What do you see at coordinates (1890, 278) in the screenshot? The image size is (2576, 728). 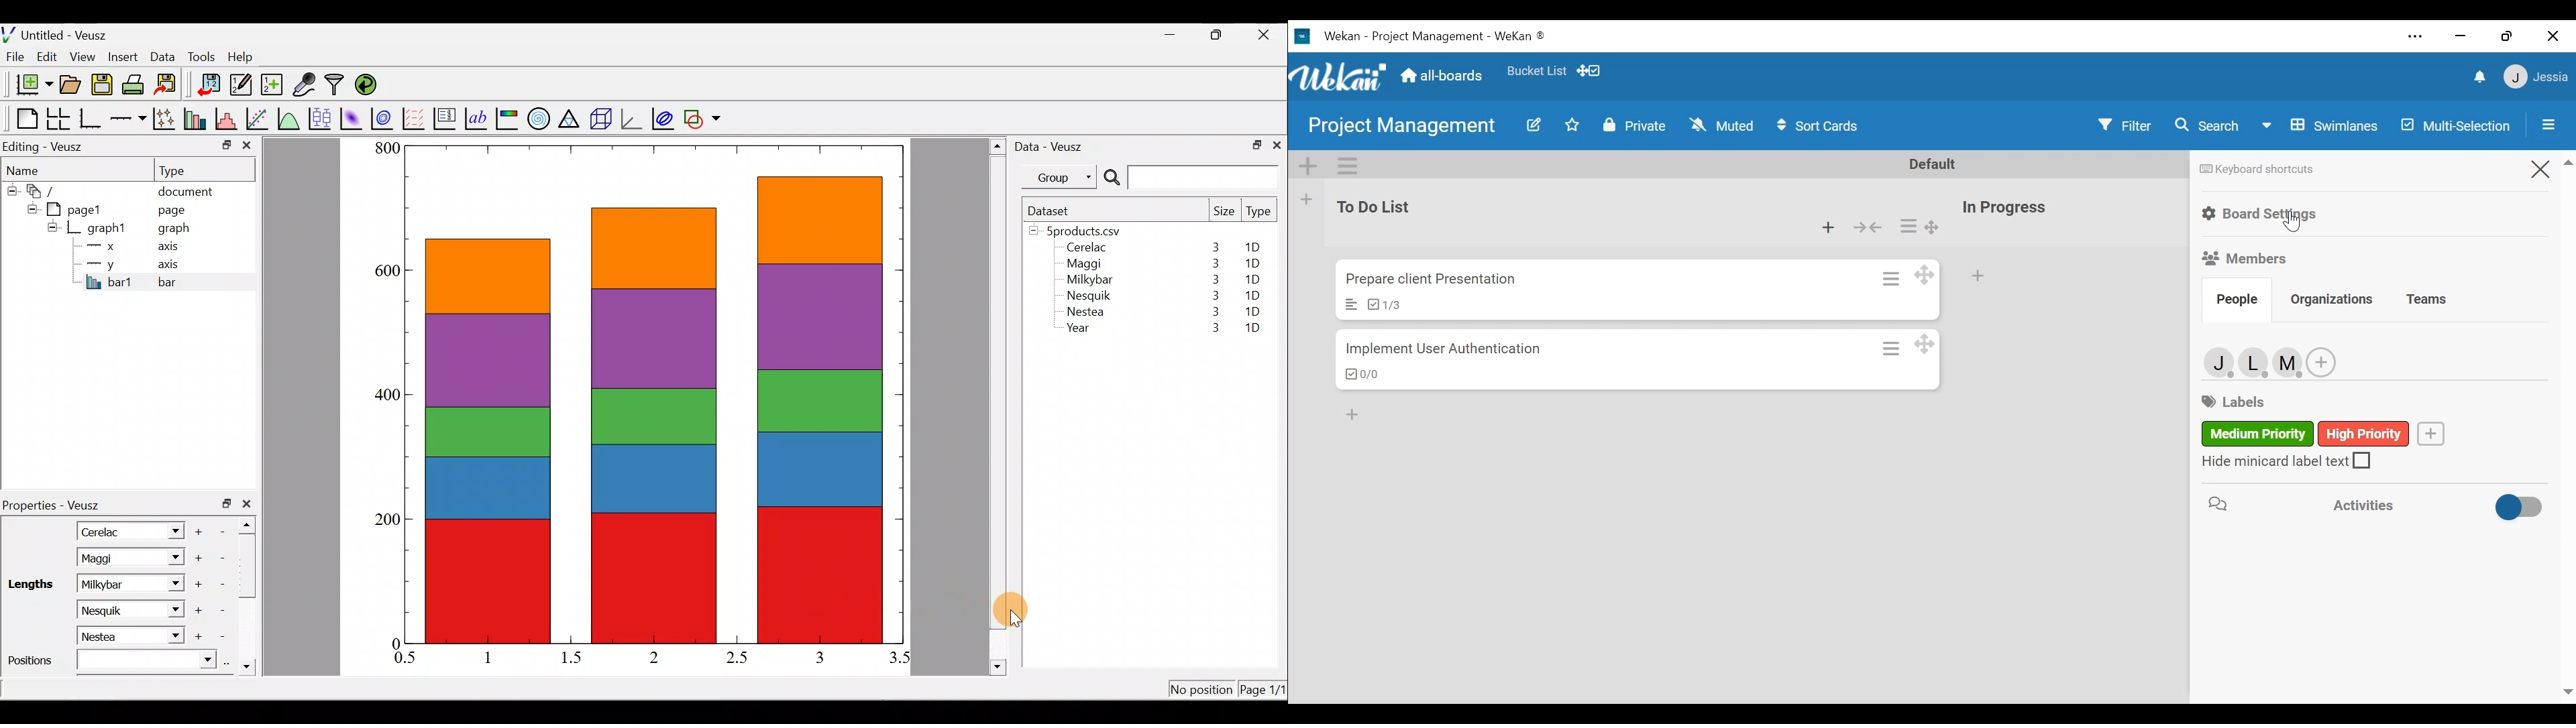 I see `Card Actions` at bounding box center [1890, 278].